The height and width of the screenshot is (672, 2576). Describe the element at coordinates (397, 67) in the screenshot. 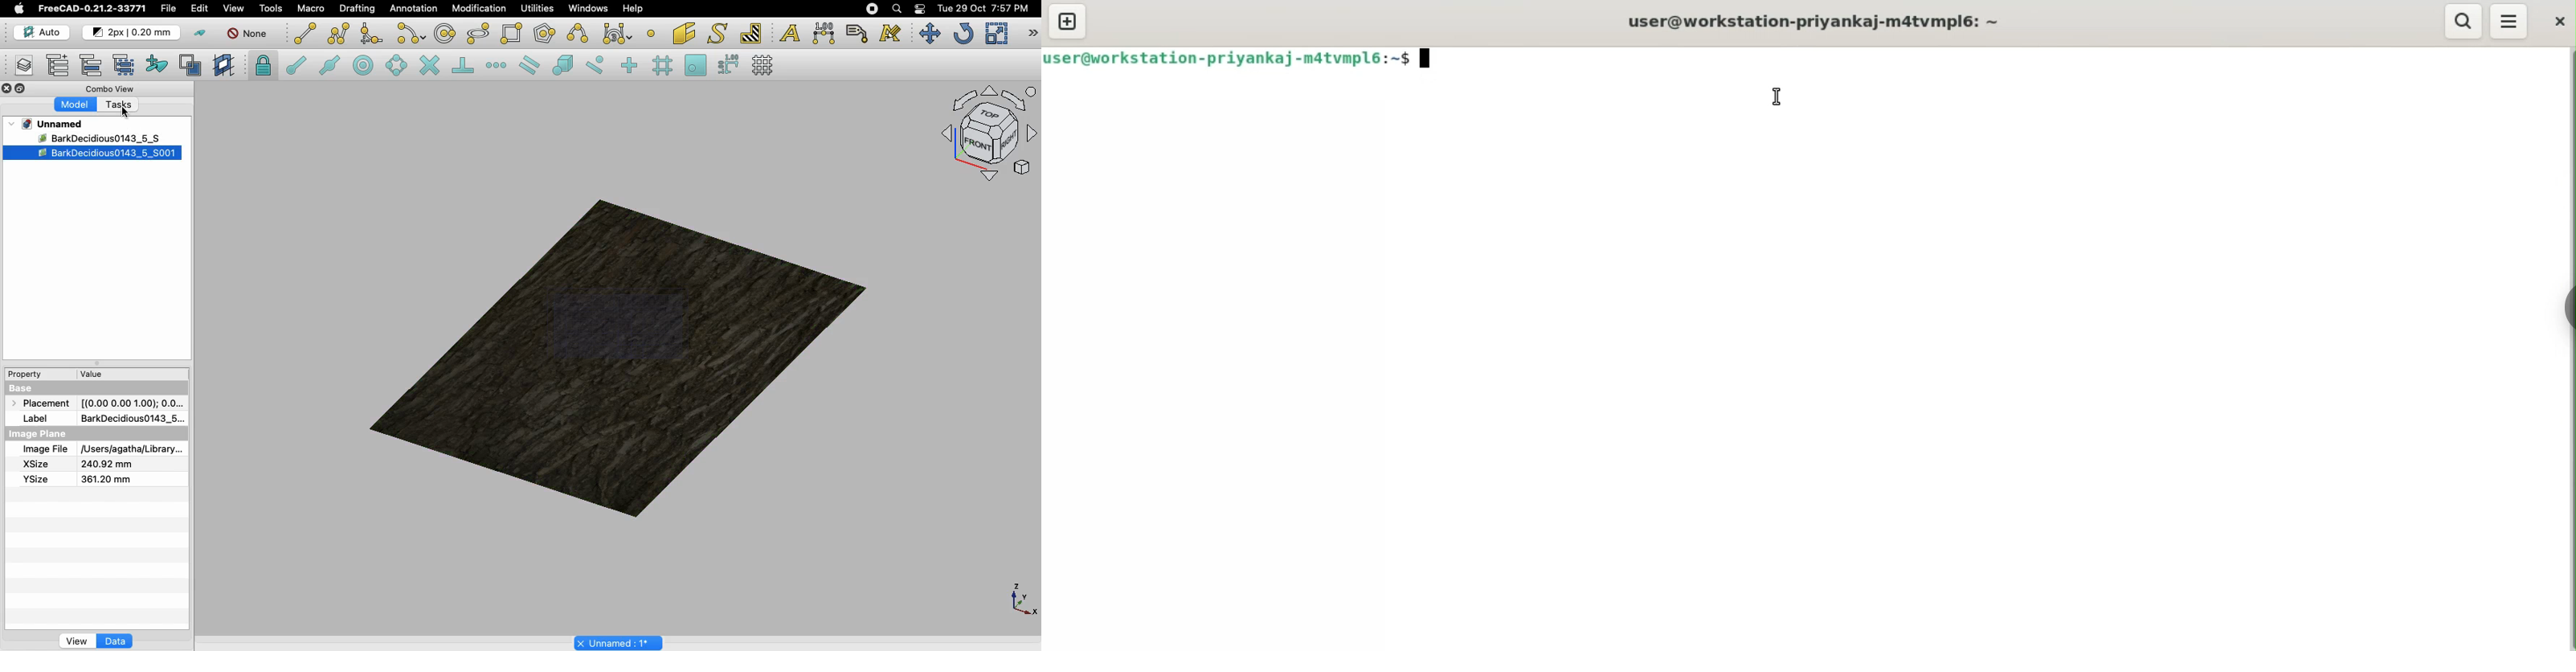

I see `Snap angle` at that location.